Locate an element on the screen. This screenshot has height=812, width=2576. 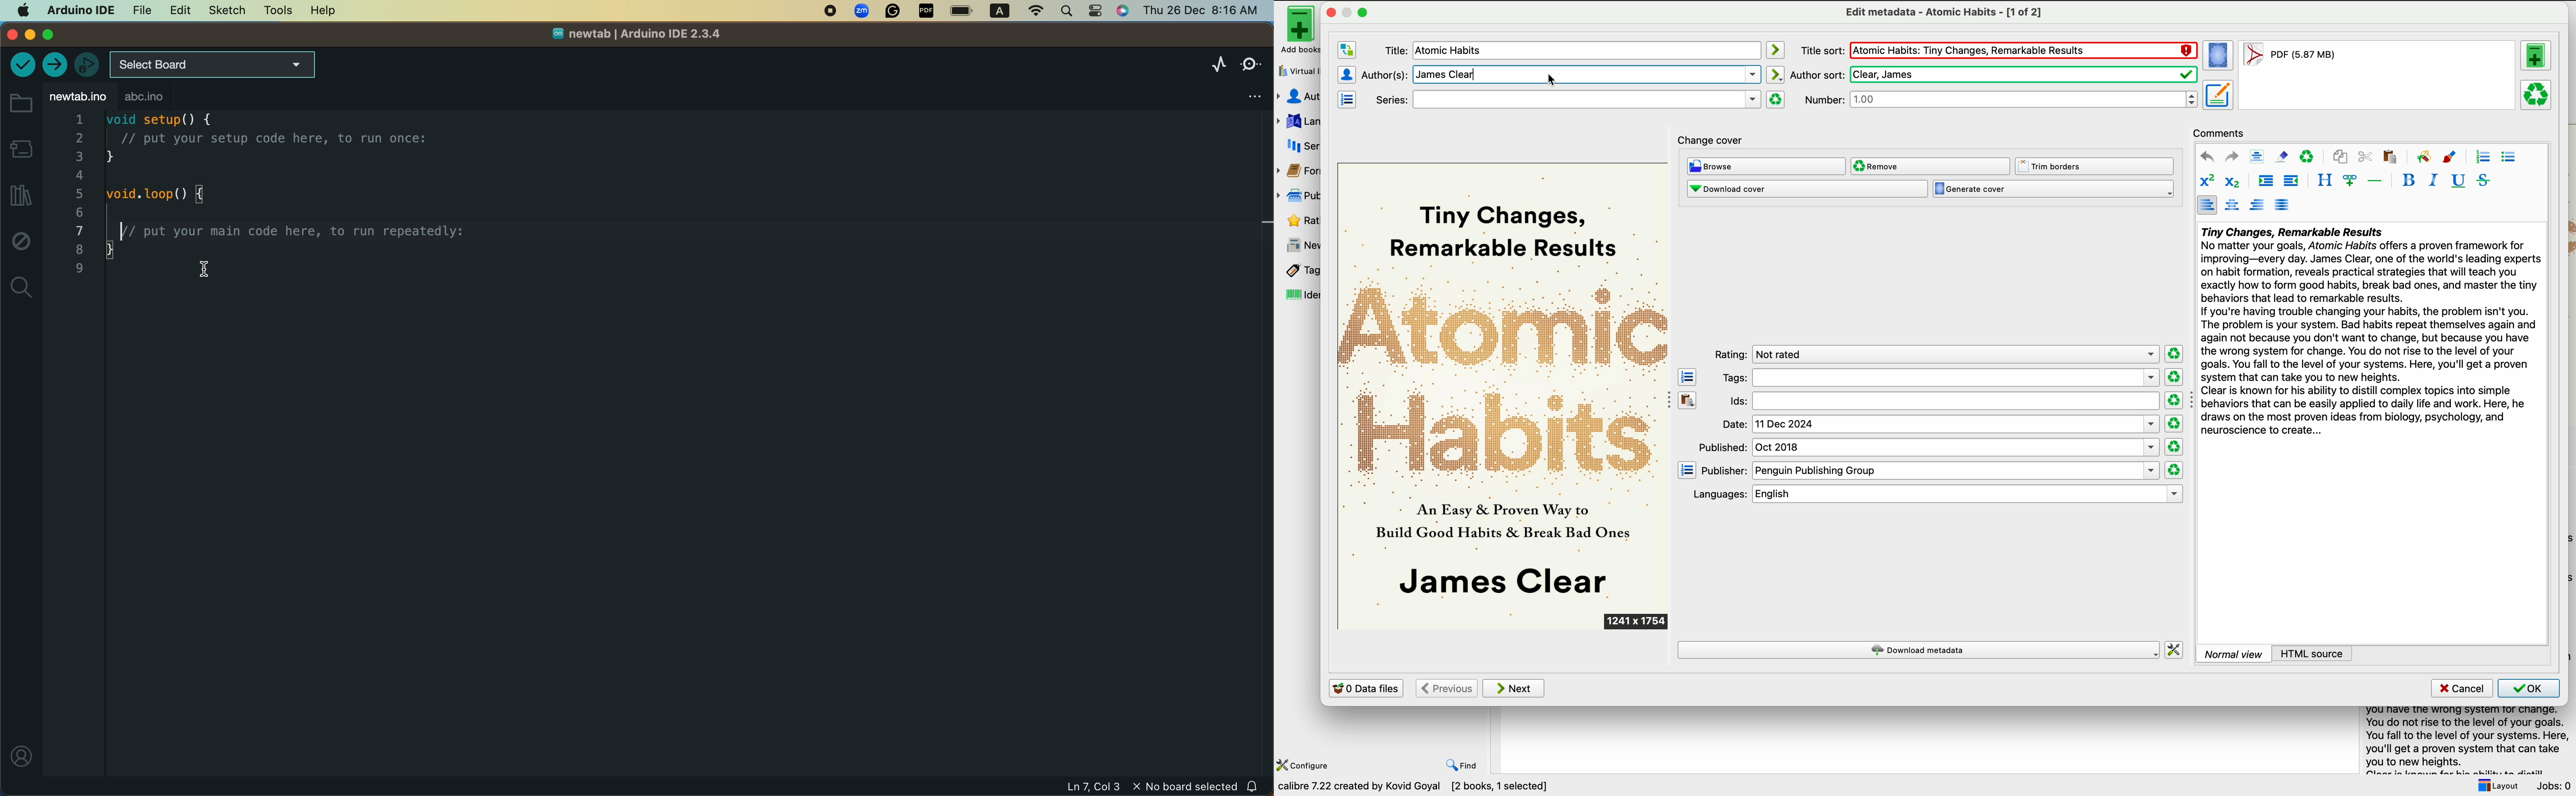
underline is located at coordinates (2459, 181).